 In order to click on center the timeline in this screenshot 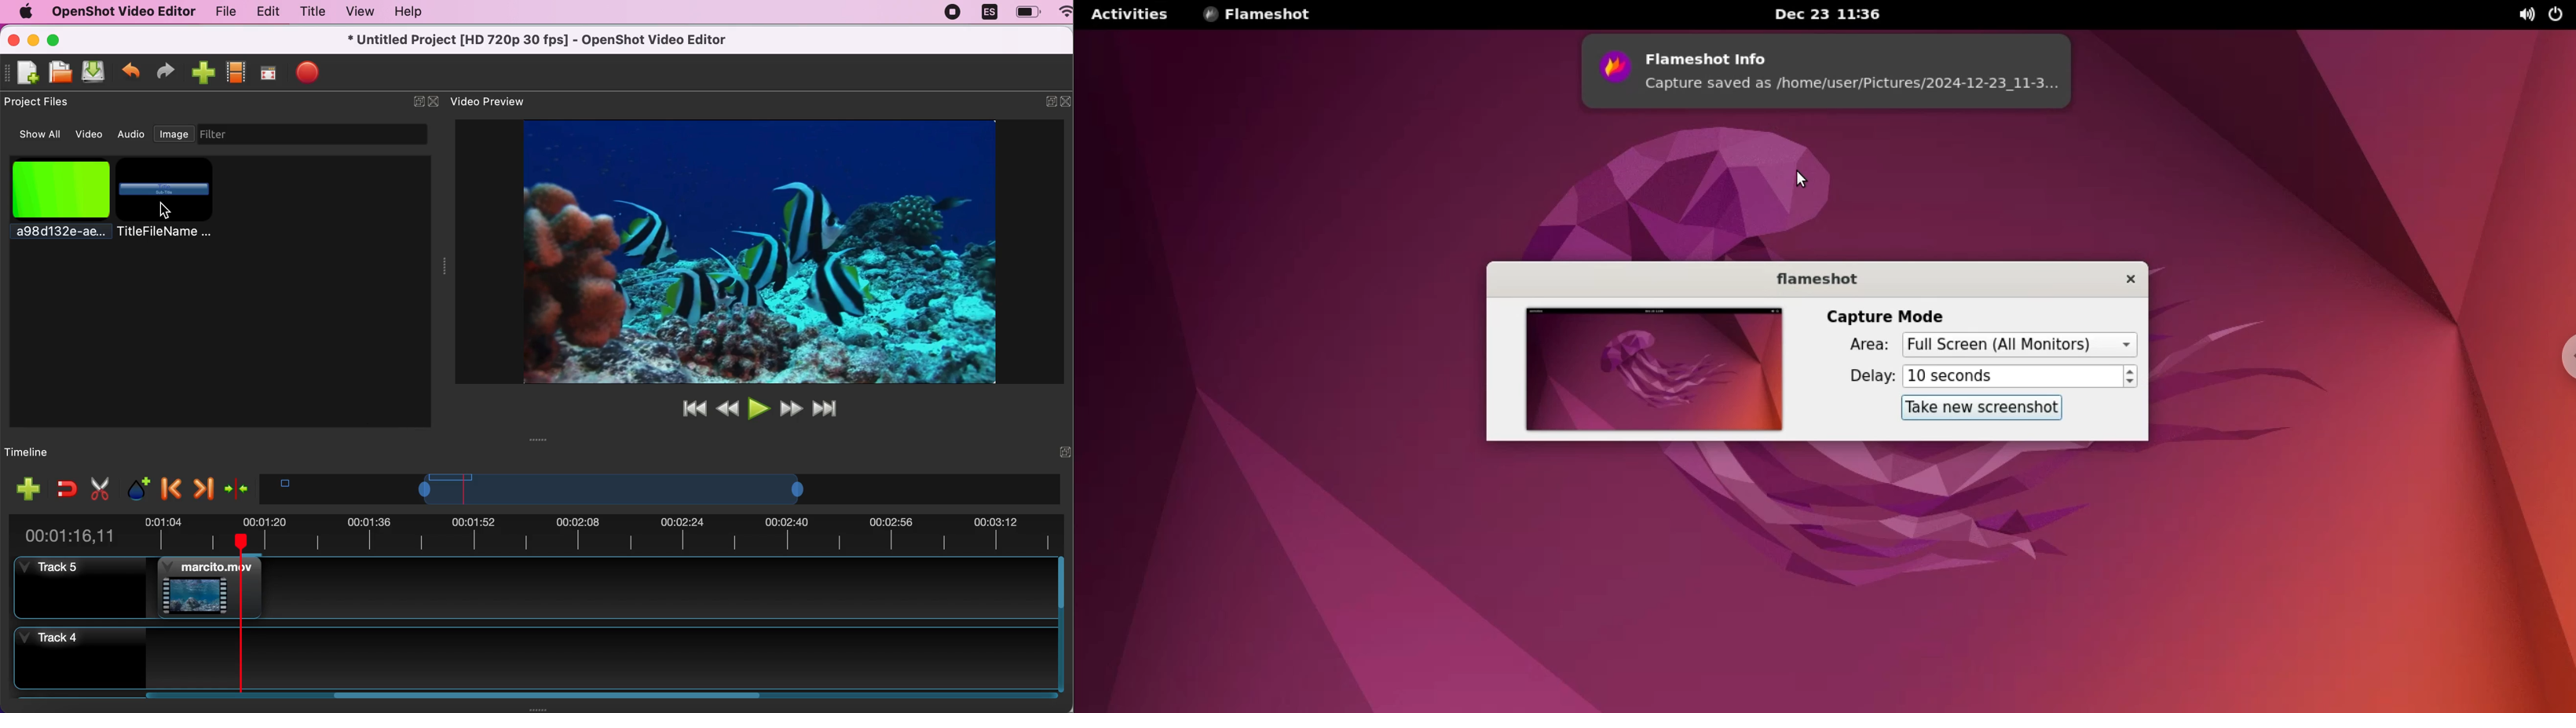, I will do `click(236, 487)`.